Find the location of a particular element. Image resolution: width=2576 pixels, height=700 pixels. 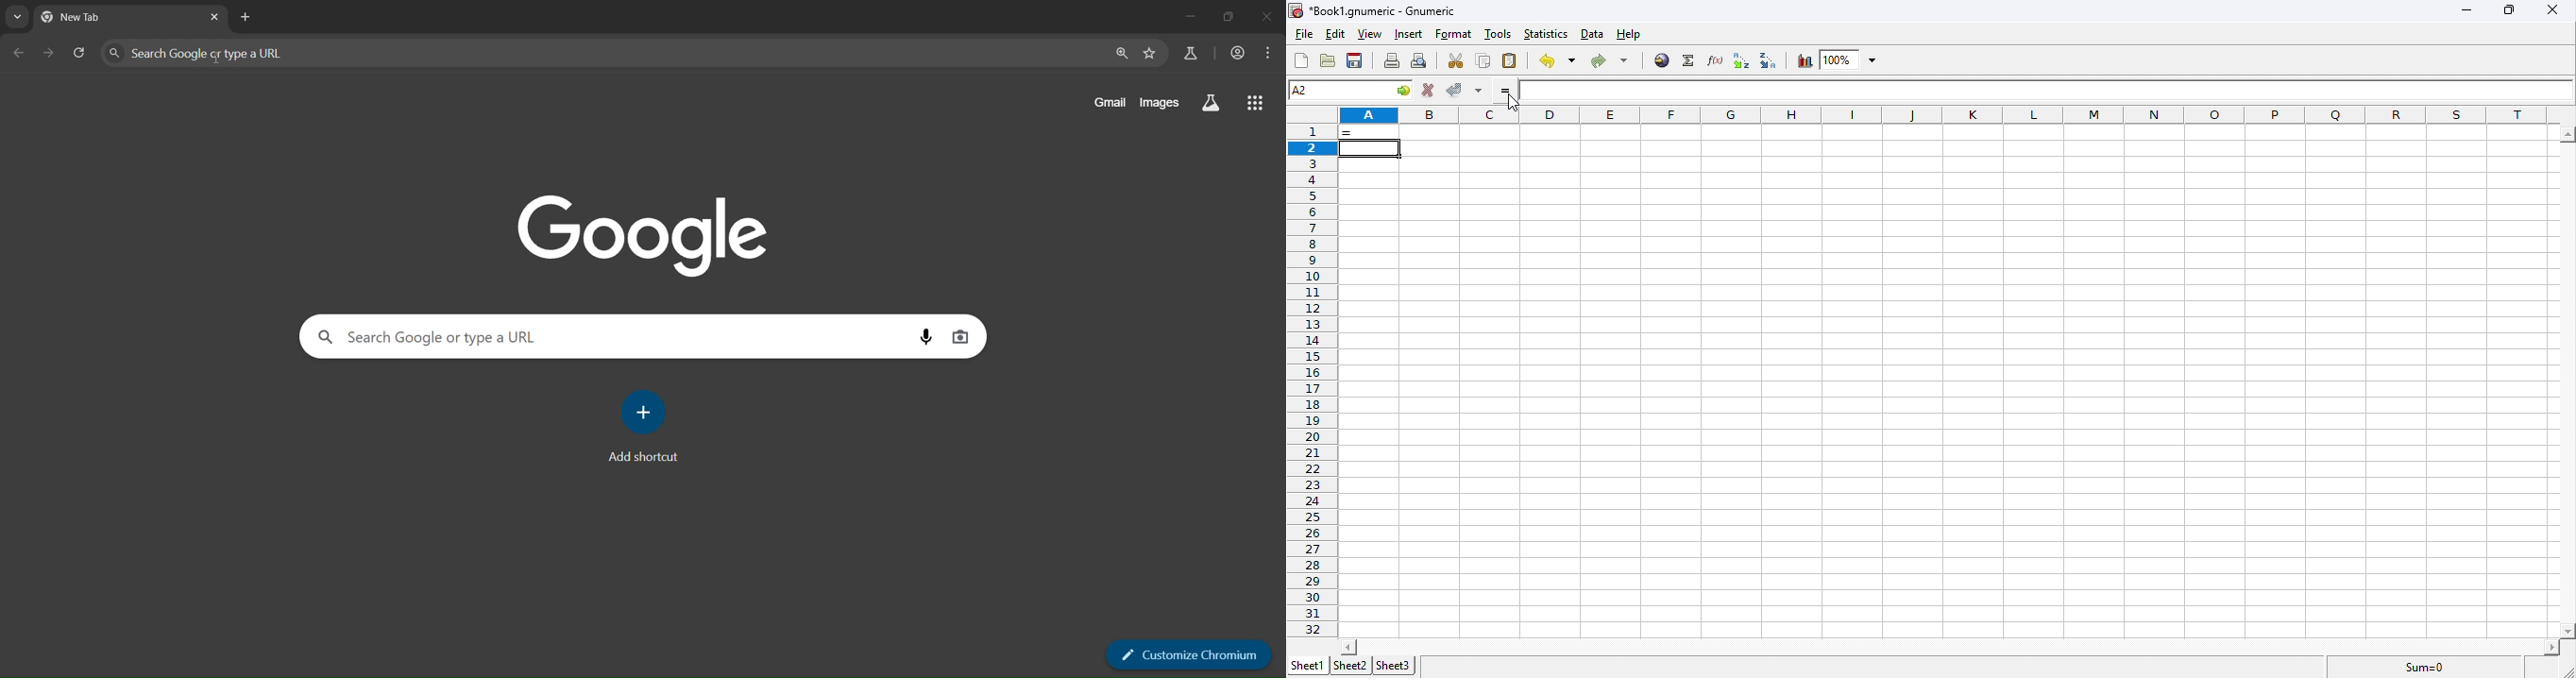

edit is located at coordinates (1335, 32).